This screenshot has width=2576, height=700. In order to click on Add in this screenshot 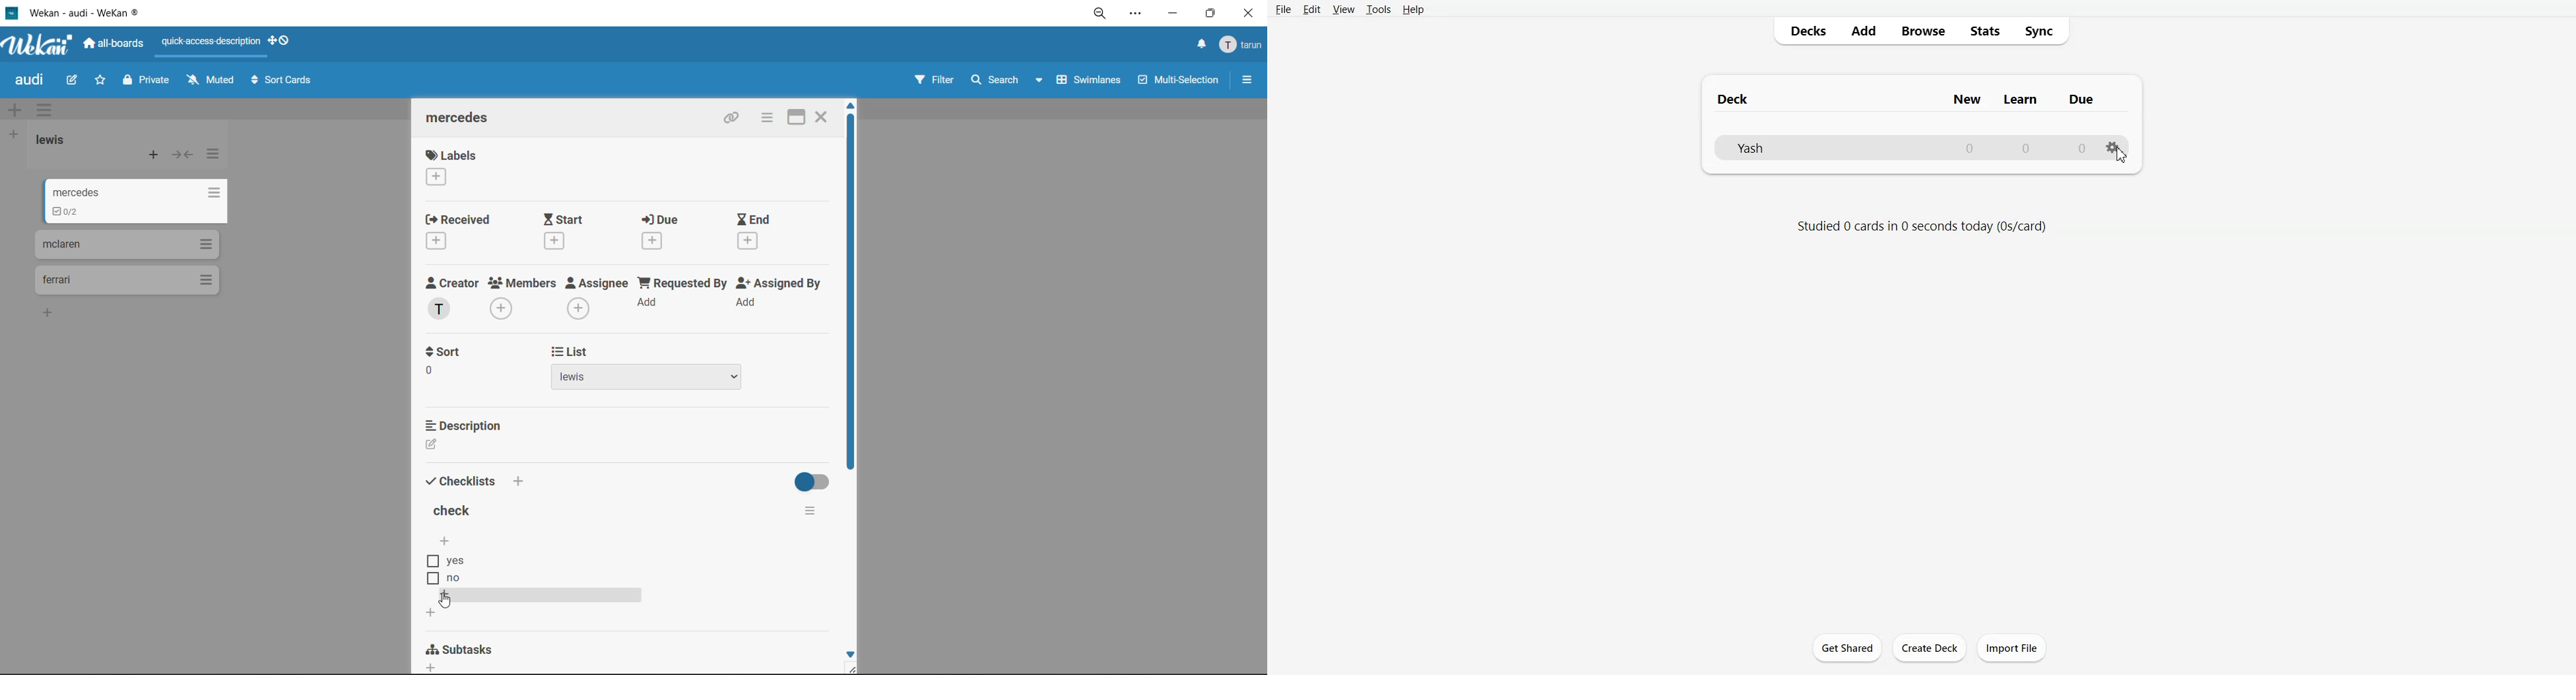, I will do `click(521, 480)`.